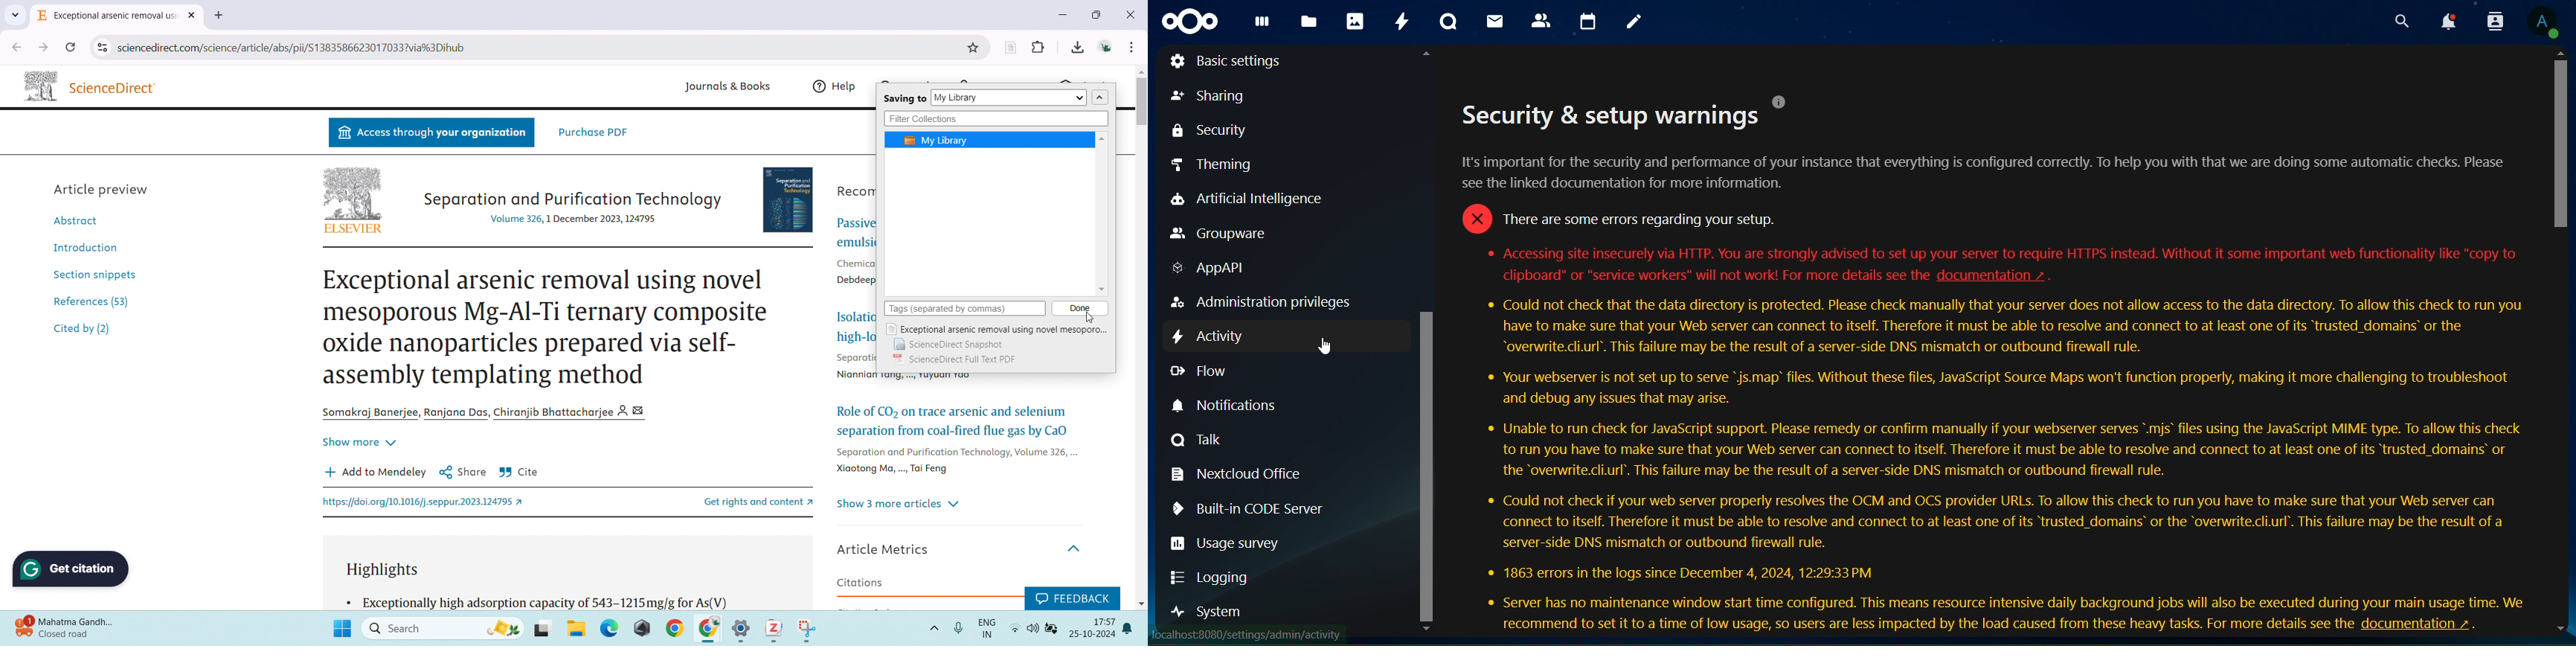 This screenshot has width=2576, height=672. What do you see at coordinates (1010, 47) in the screenshot?
I see `zotero web importer` at bounding box center [1010, 47].